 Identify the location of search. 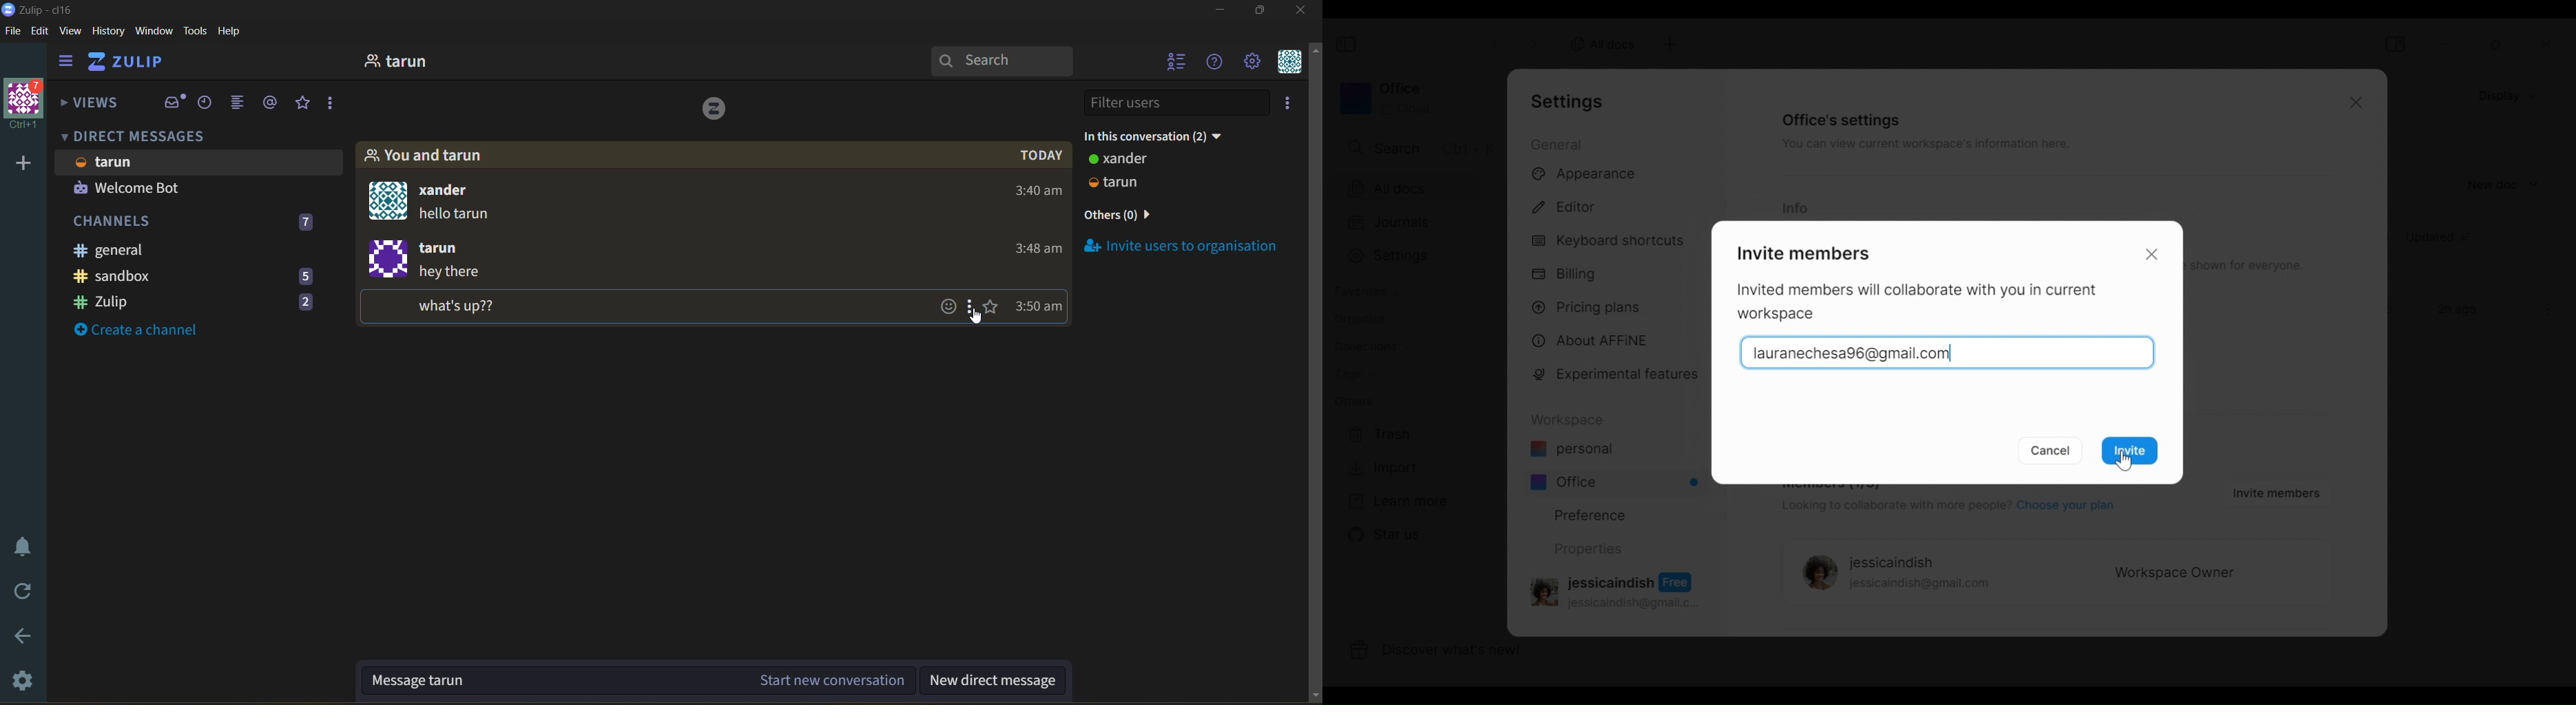
(1004, 61).